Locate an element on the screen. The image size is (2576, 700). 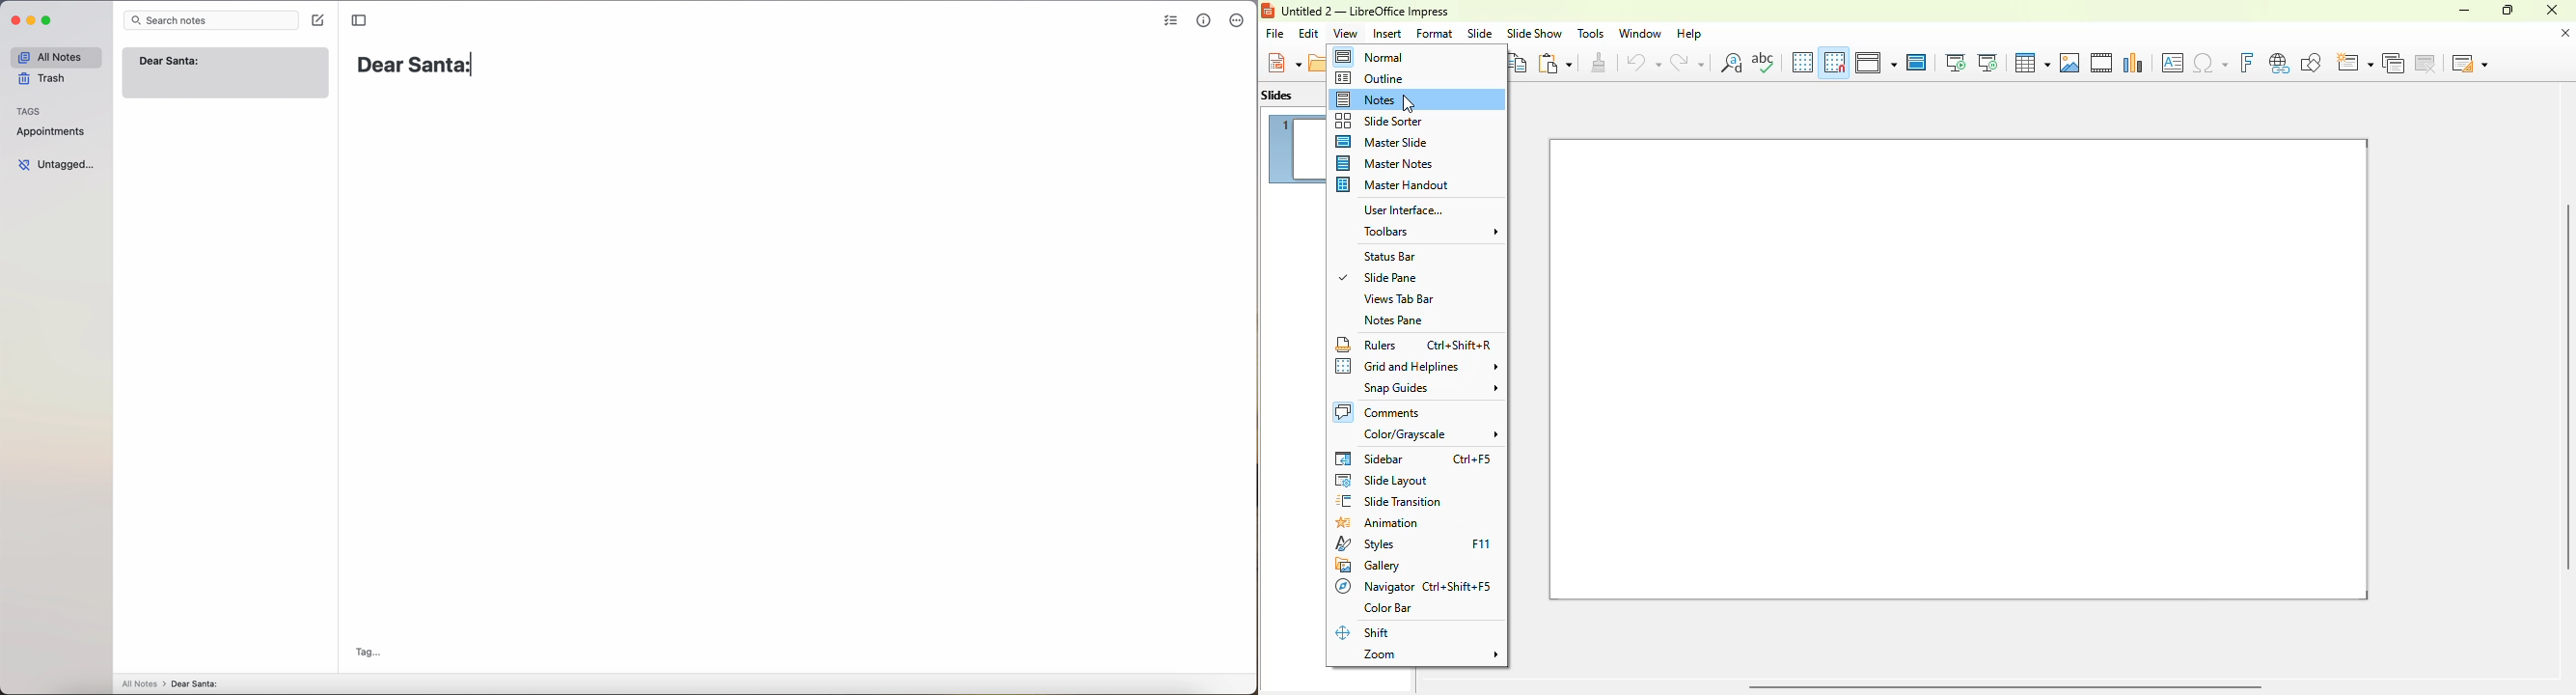
slide 1 is located at coordinates (1959, 370).